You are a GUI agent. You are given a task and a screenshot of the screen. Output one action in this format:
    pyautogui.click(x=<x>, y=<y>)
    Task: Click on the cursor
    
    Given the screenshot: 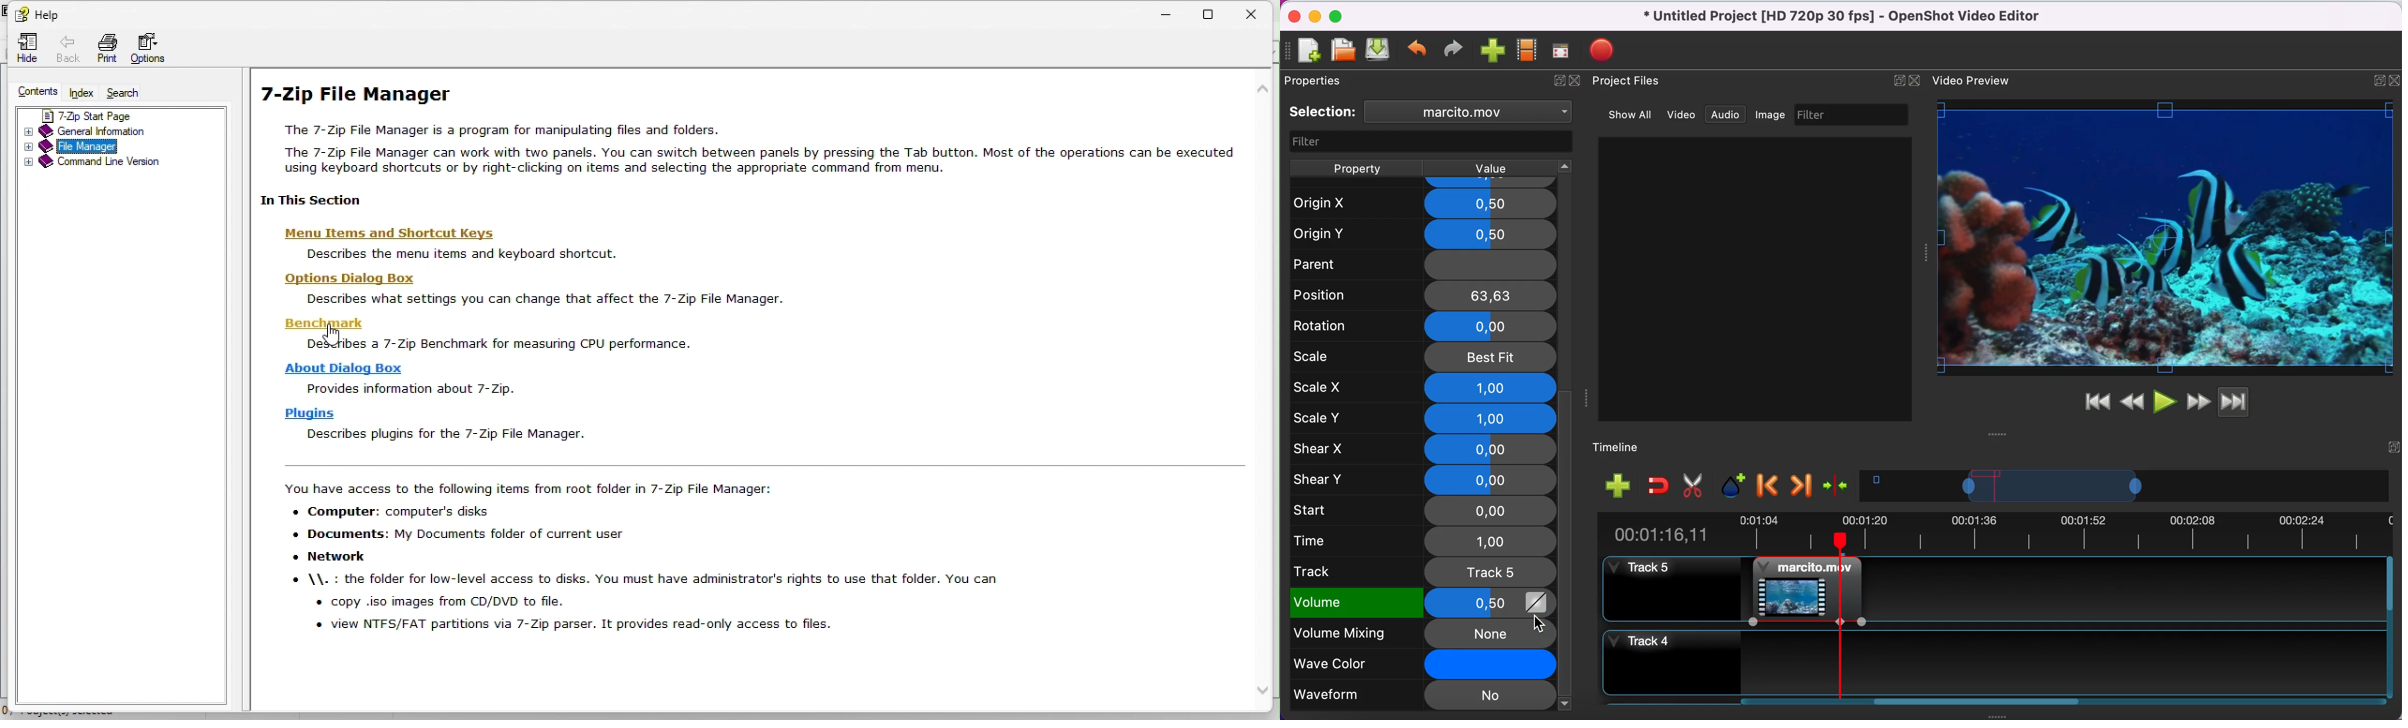 What is the action you would take?
    pyautogui.click(x=1538, y=624)
    